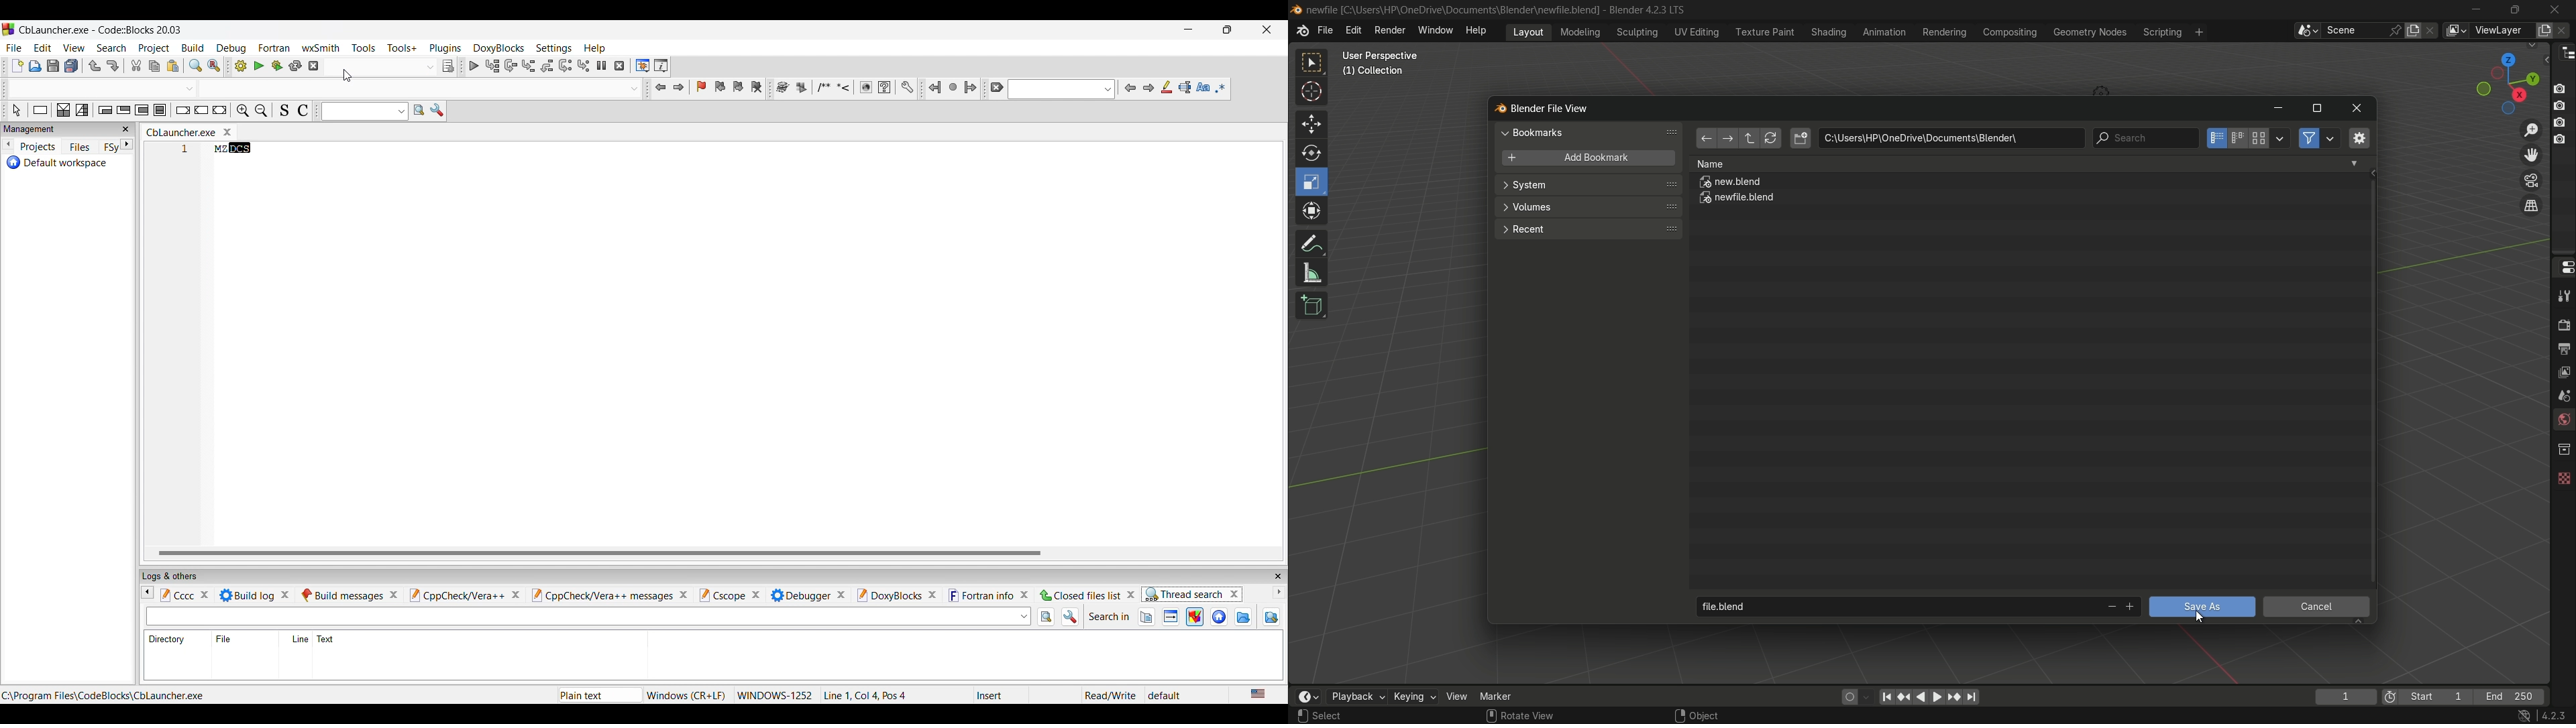 The width and height of the screenshot is (2576, 728). I want to click on filter settings, so click(2331, 138).